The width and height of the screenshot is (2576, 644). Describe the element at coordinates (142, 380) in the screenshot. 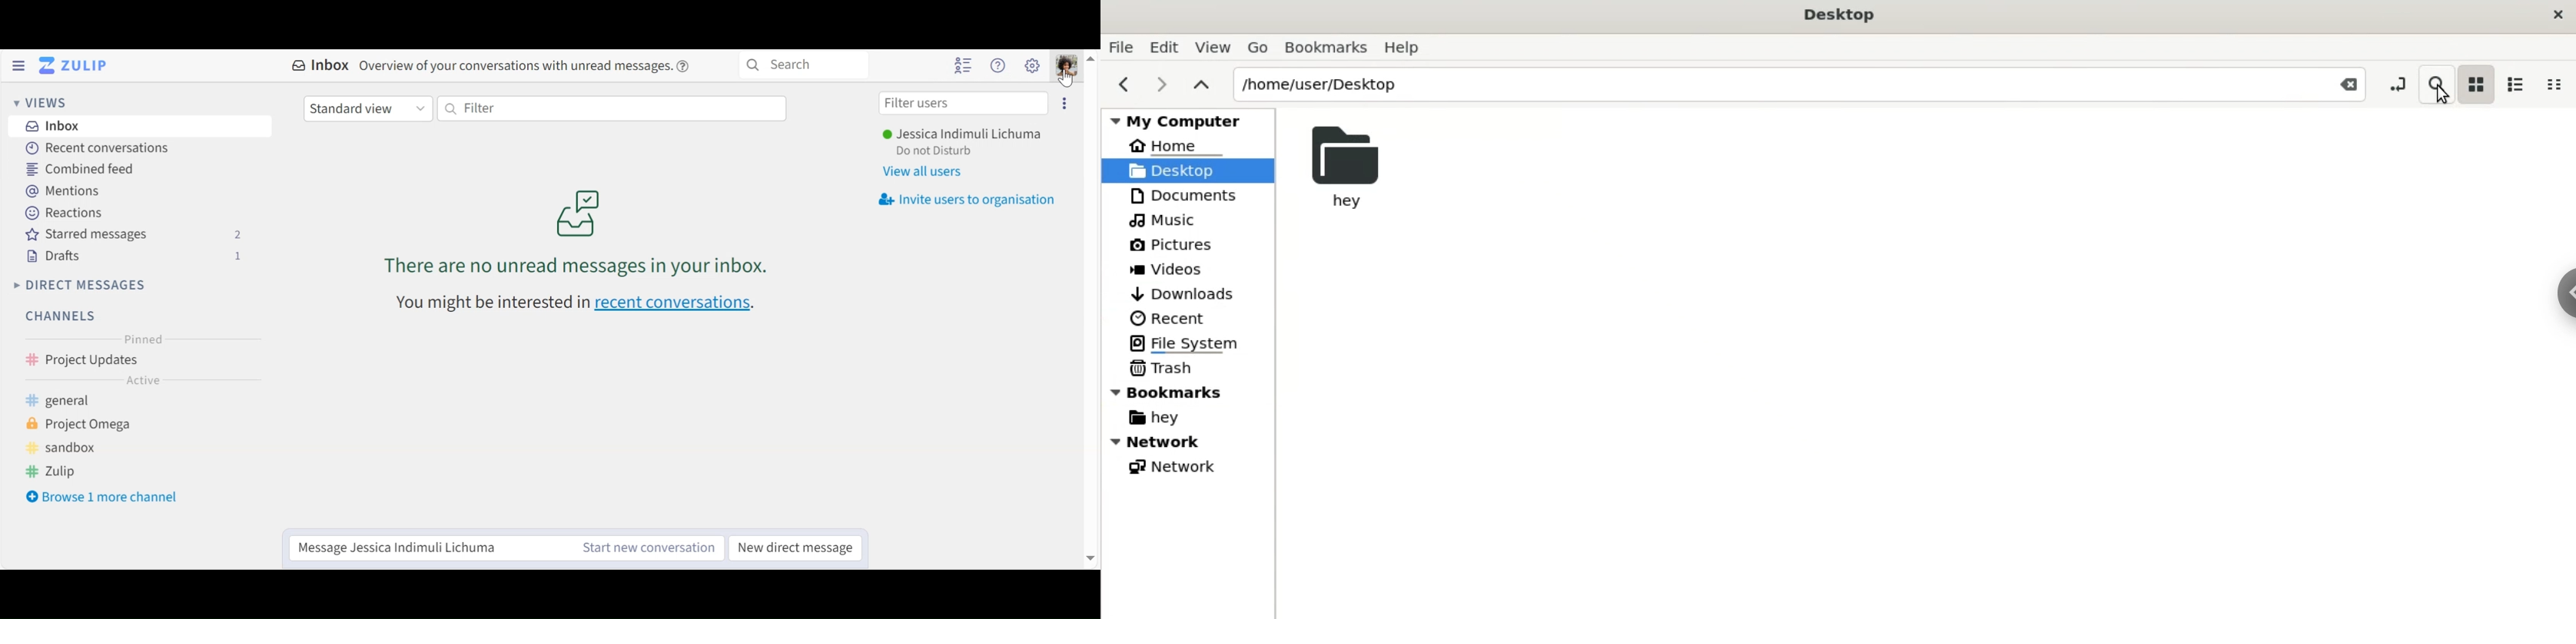

I see `Active` at that location.